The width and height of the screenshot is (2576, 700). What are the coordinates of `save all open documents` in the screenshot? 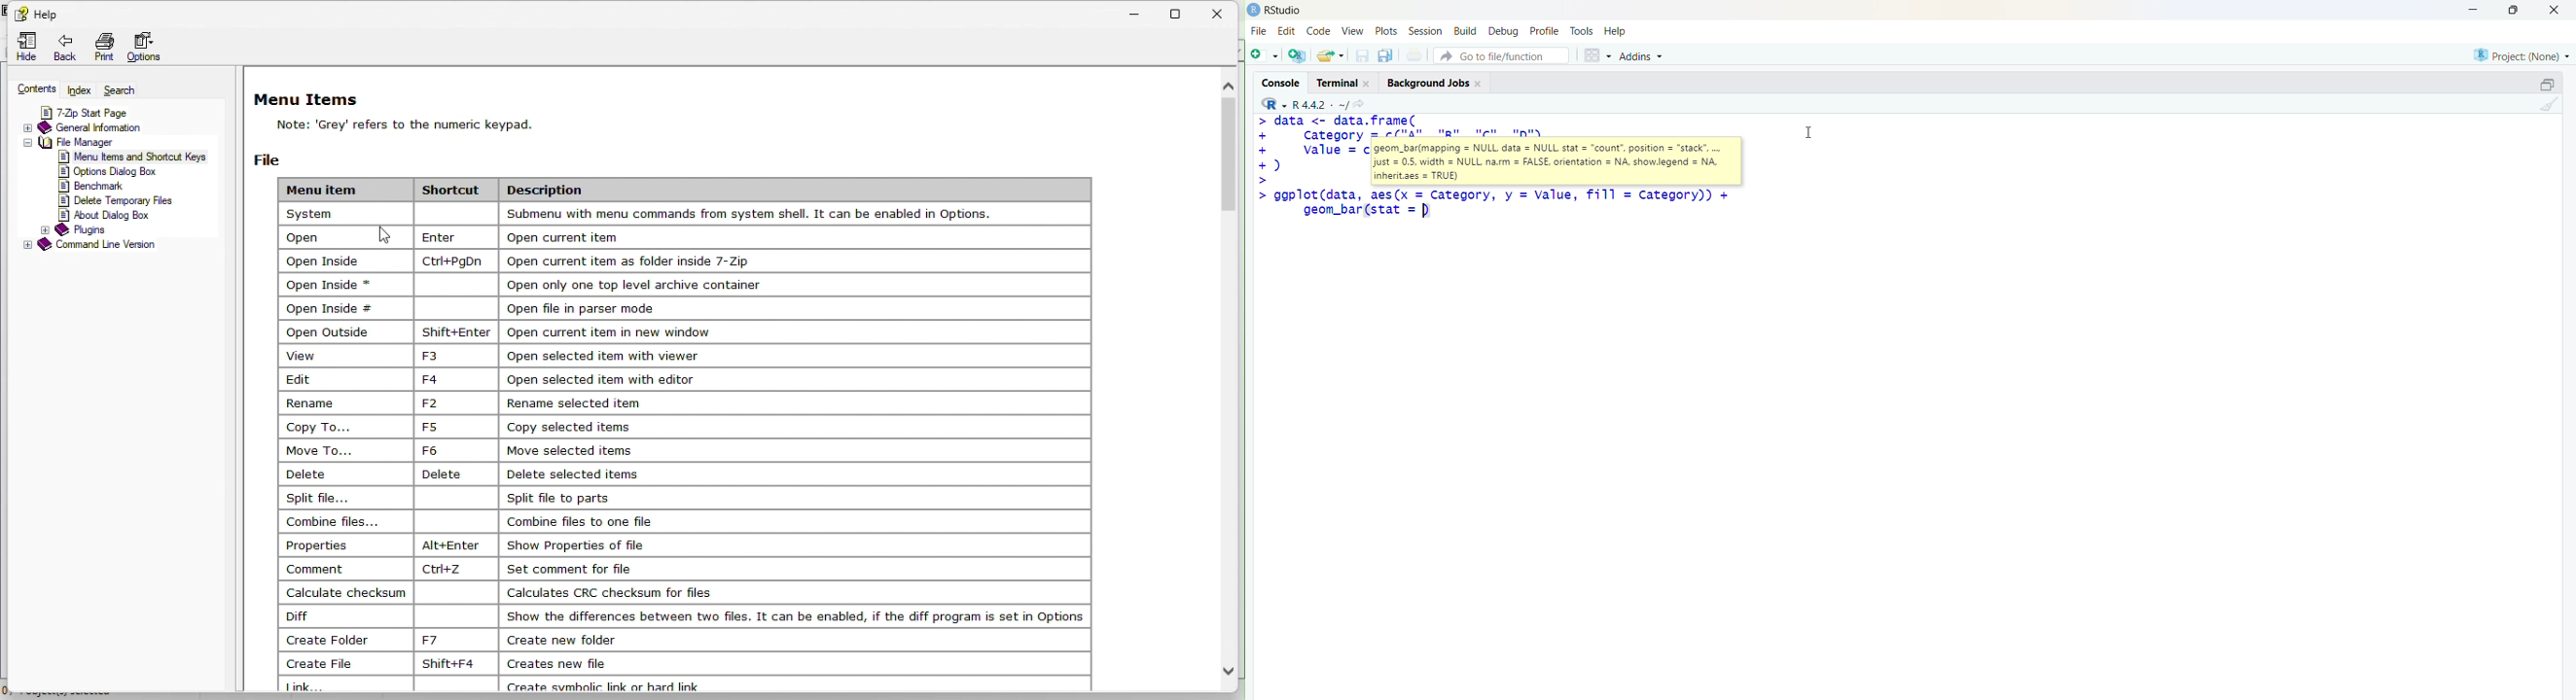 It's located at (1385, 55).